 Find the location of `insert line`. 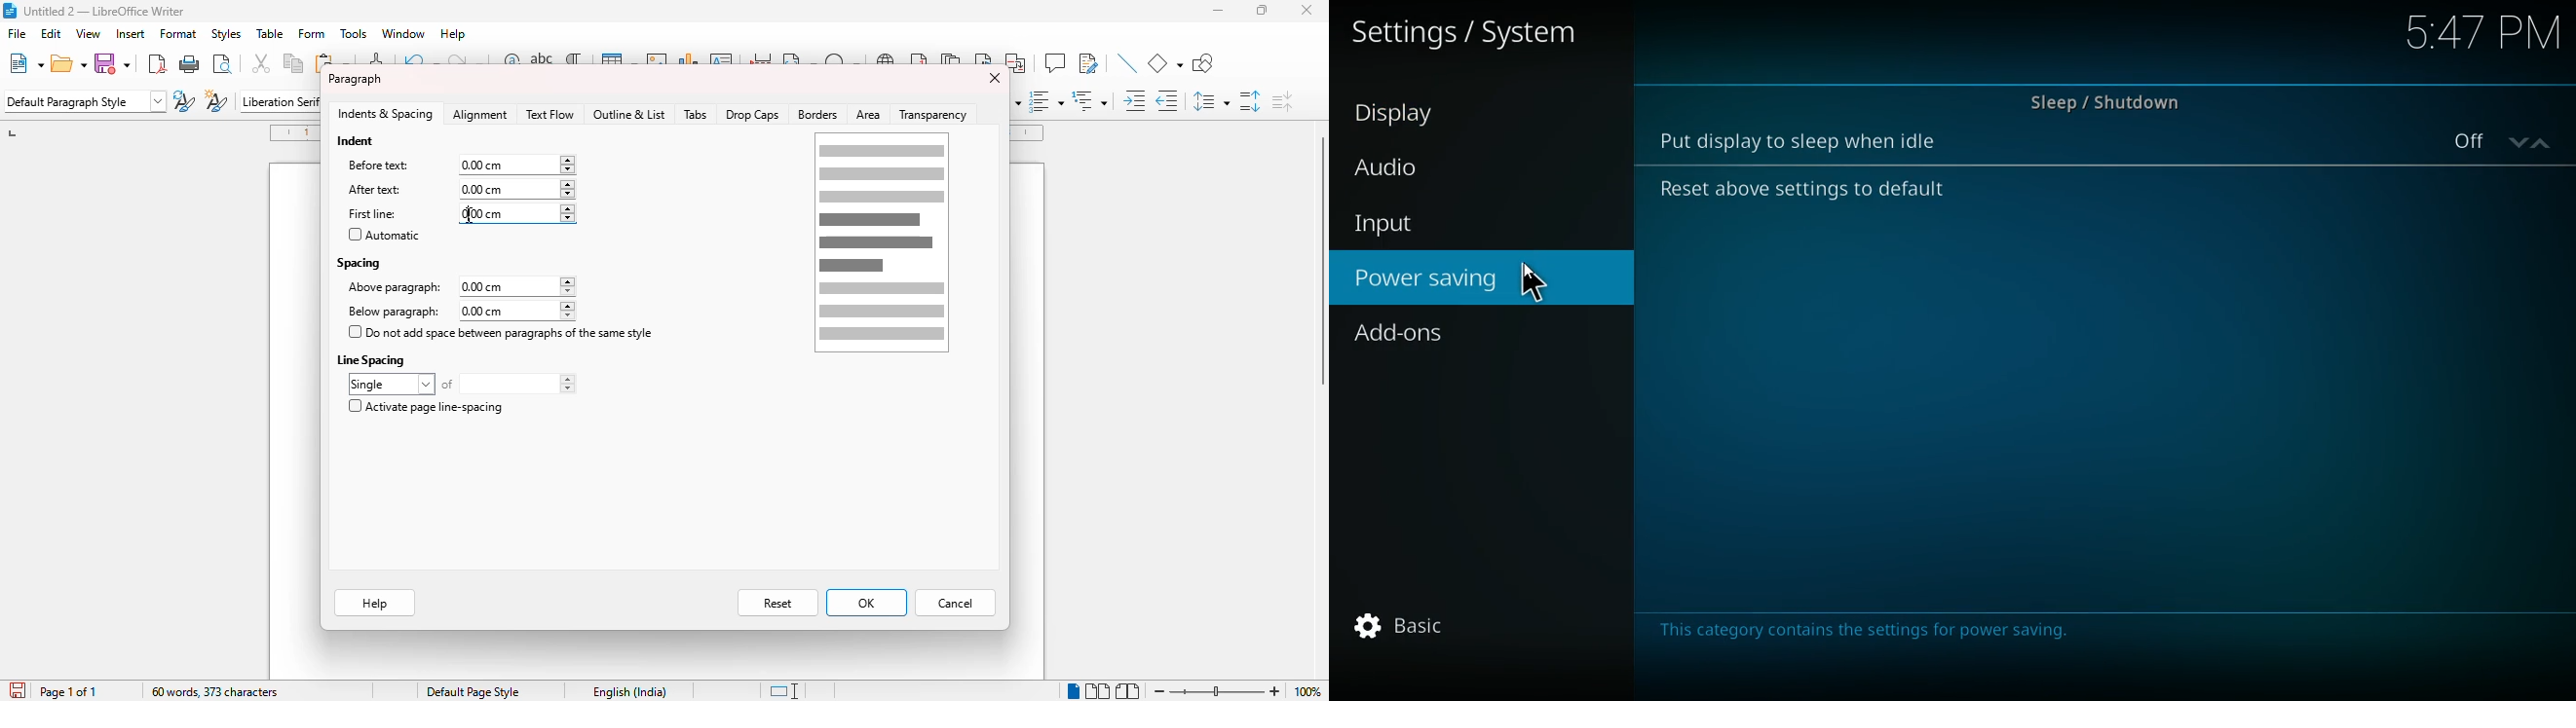

insert line is located at coordinates (1127, 63).